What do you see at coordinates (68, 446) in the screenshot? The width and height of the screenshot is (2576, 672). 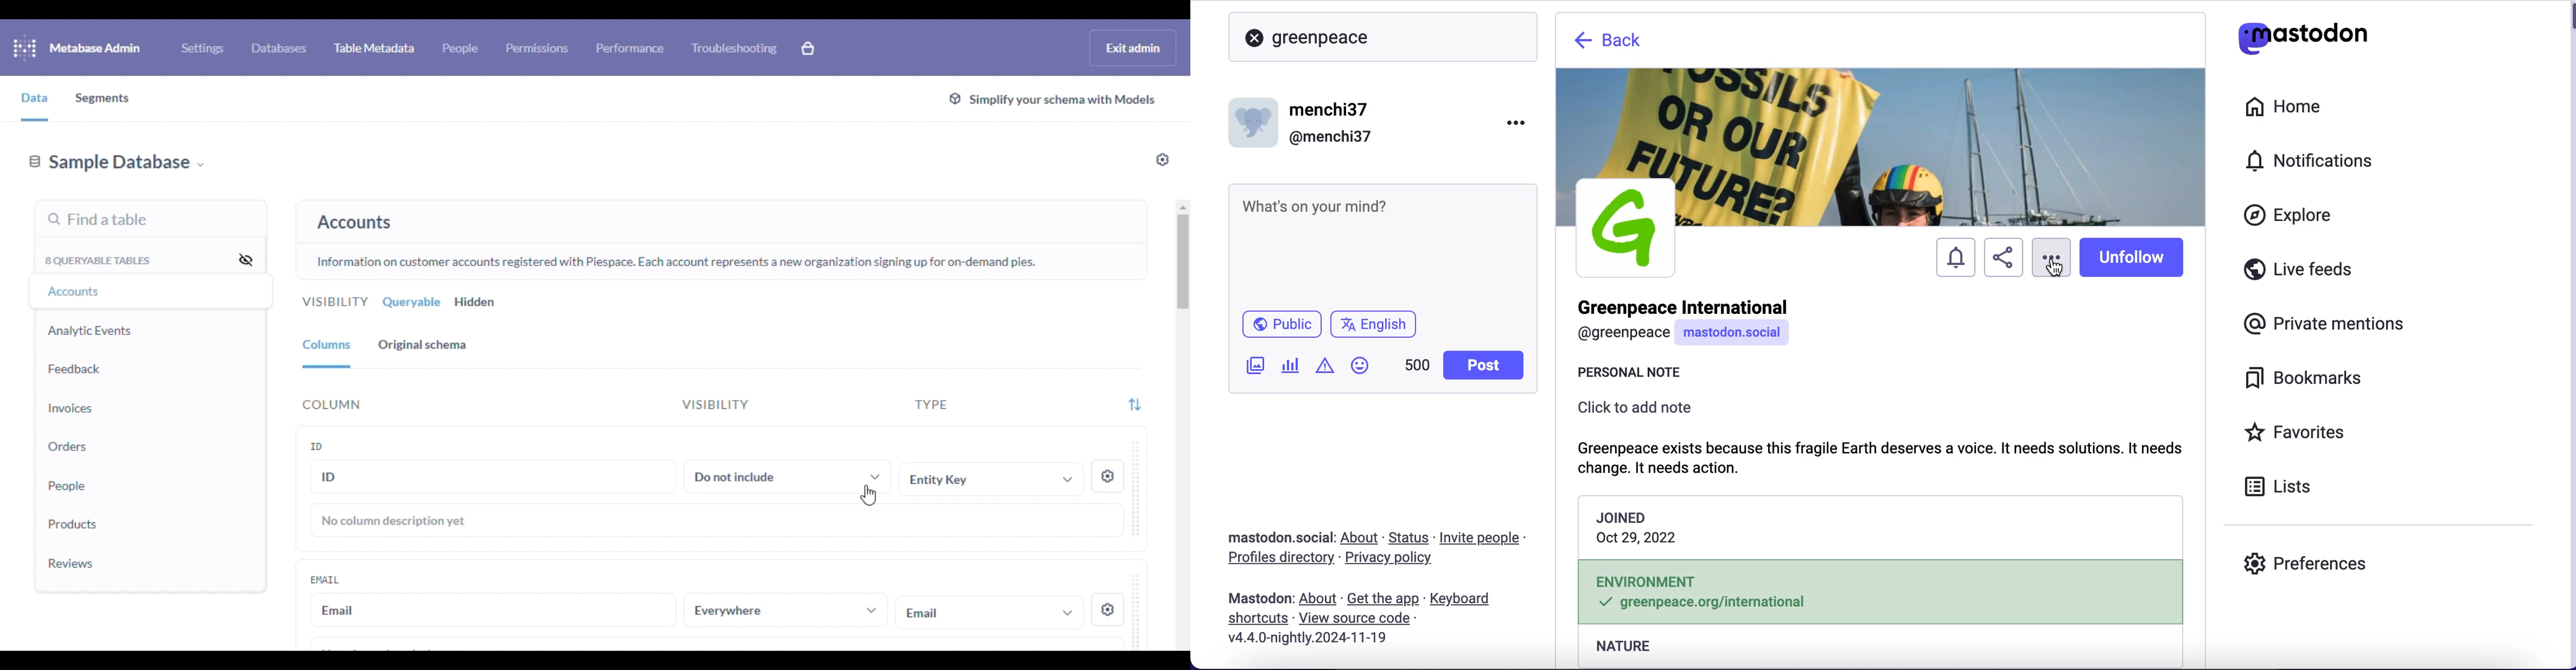 I see `orders` at bounding box center [68, 446].